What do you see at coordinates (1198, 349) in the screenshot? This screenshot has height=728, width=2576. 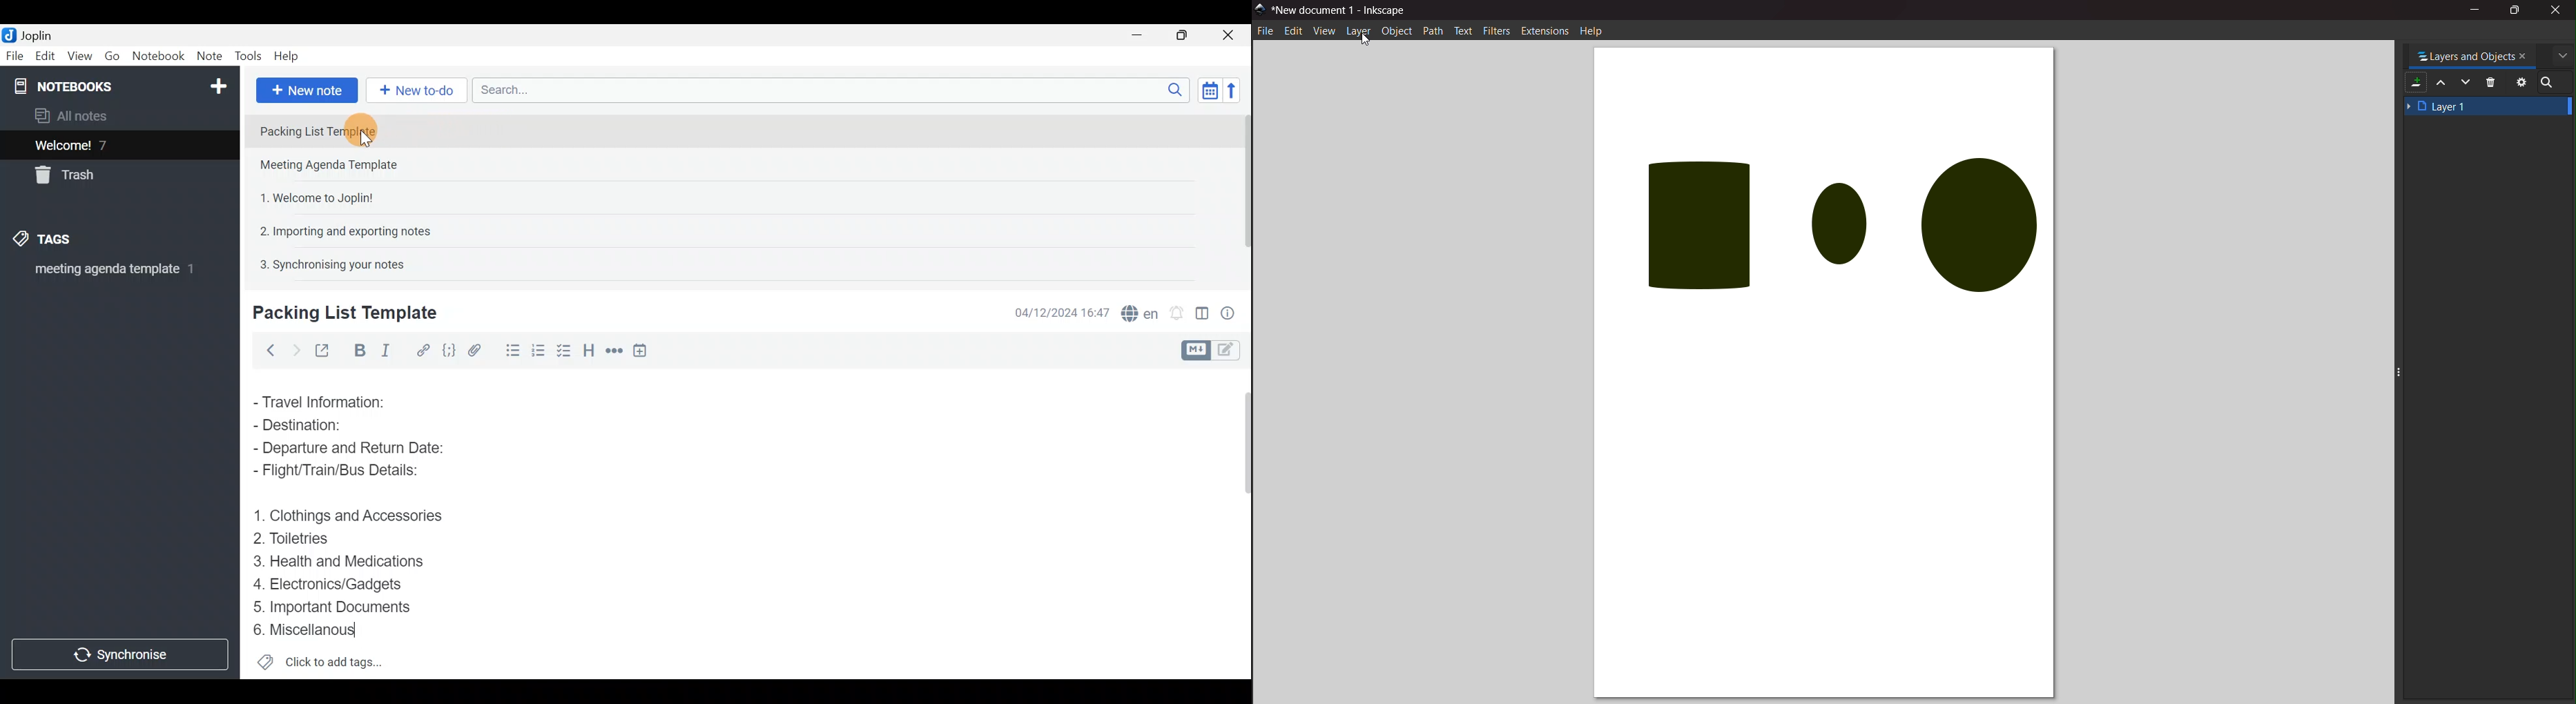 I see `Toggle editors` at bounding box center [1198, 349].